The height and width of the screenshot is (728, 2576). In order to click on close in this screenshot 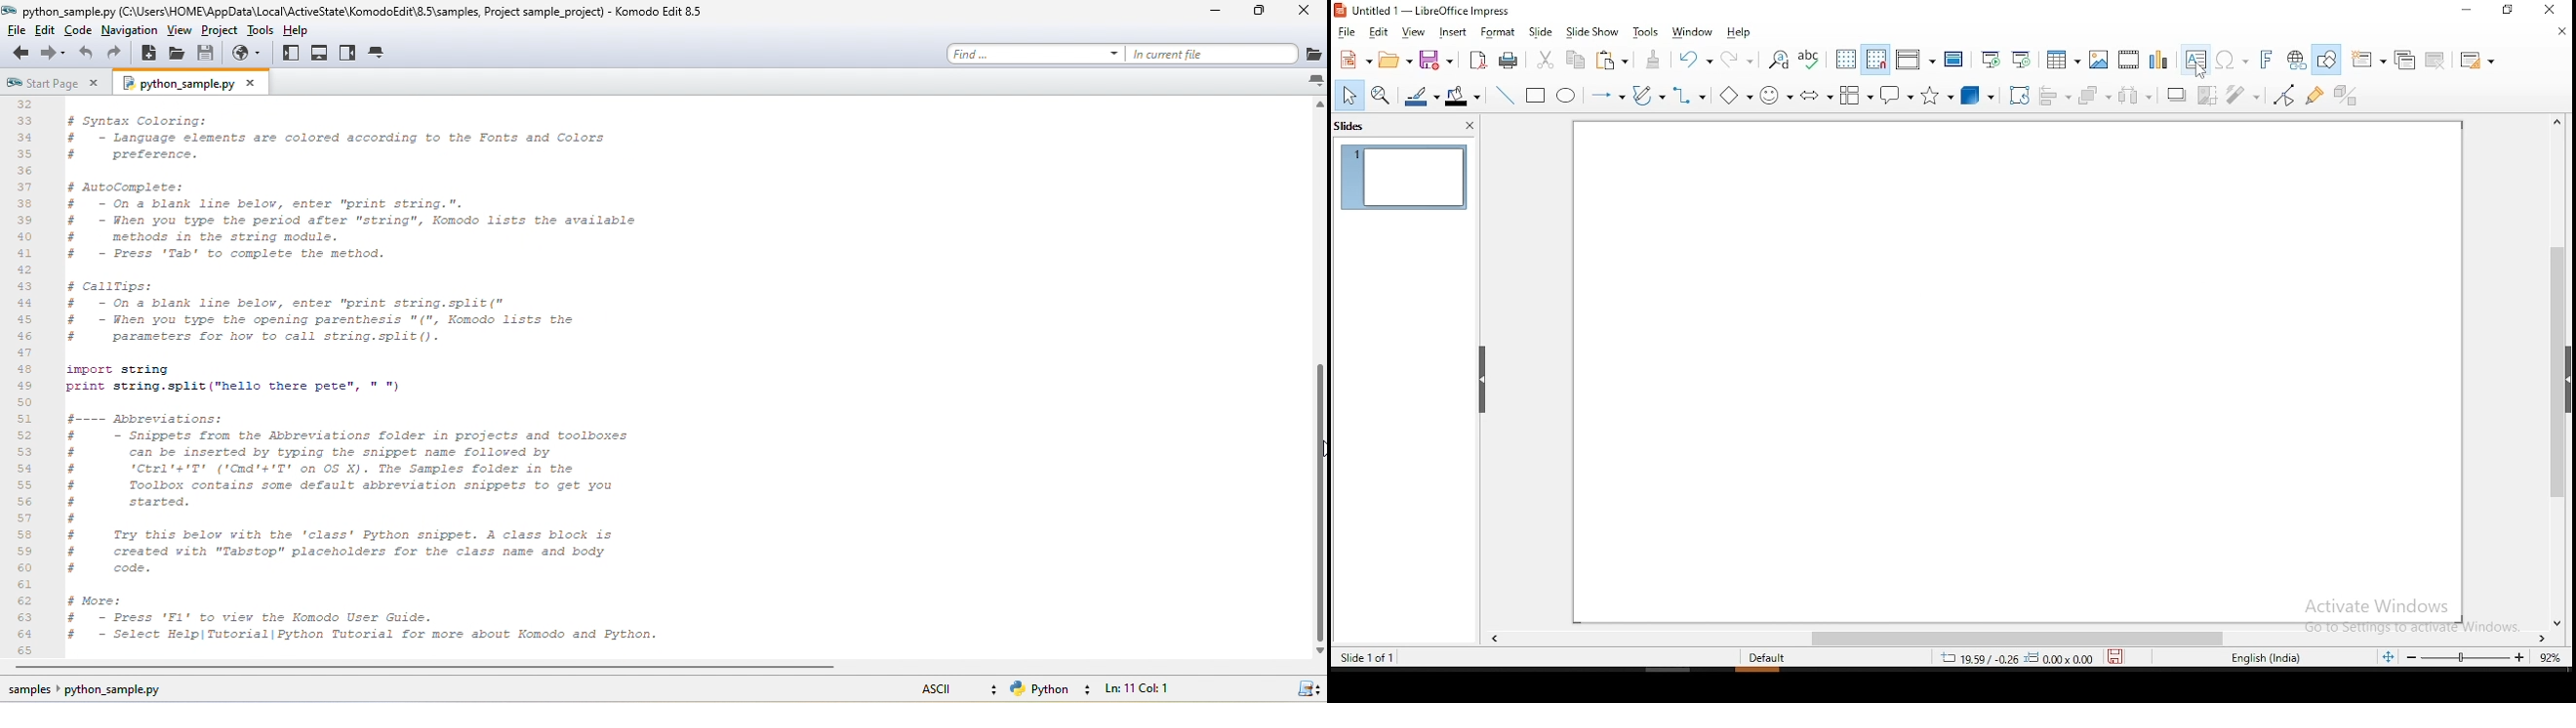, I will do `click(1301, 14)`.